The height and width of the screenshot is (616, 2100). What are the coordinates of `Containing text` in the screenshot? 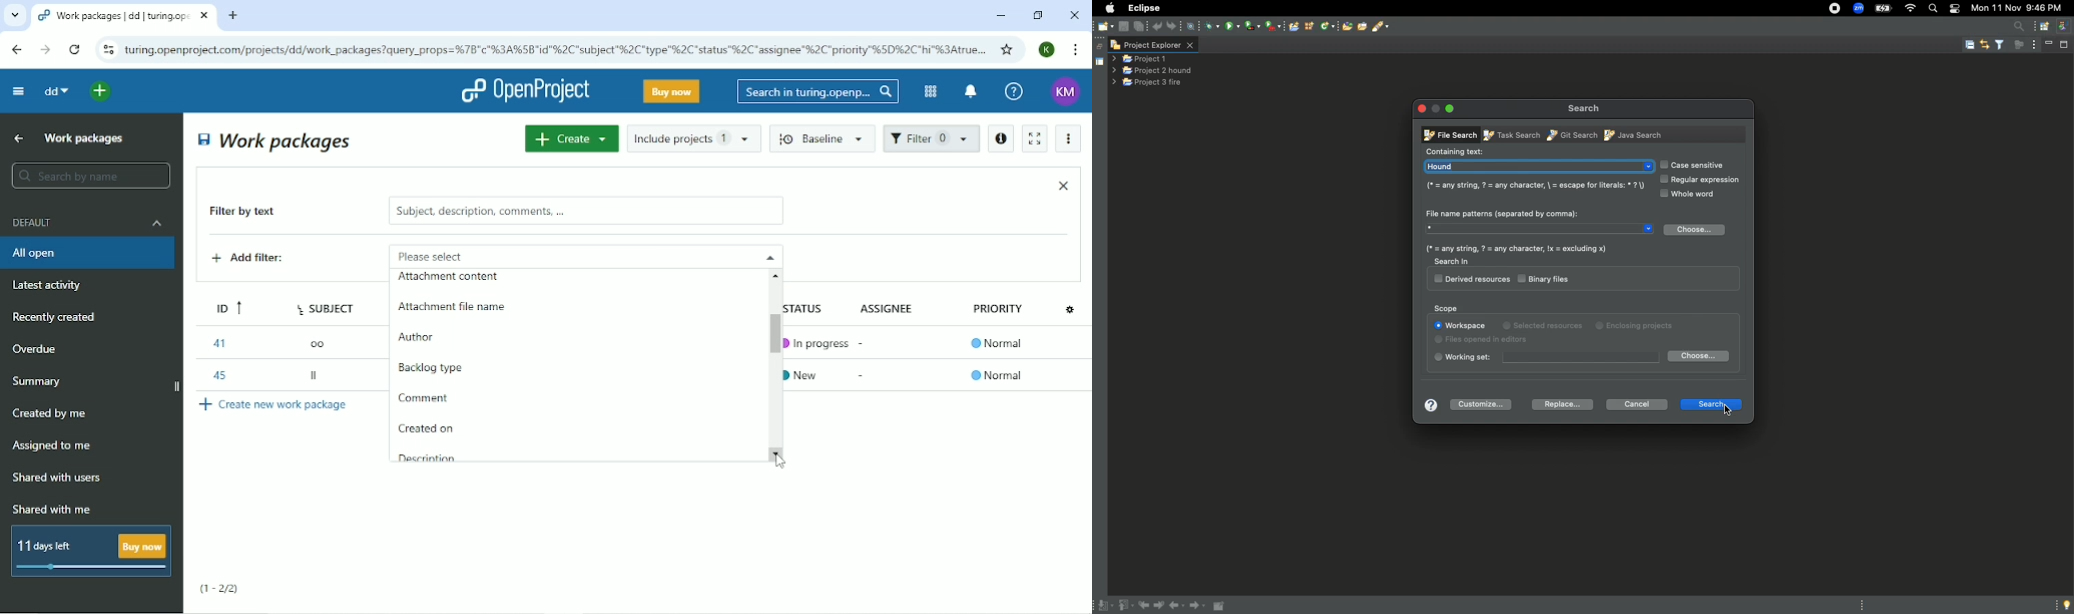 It's located at (1458, 150).